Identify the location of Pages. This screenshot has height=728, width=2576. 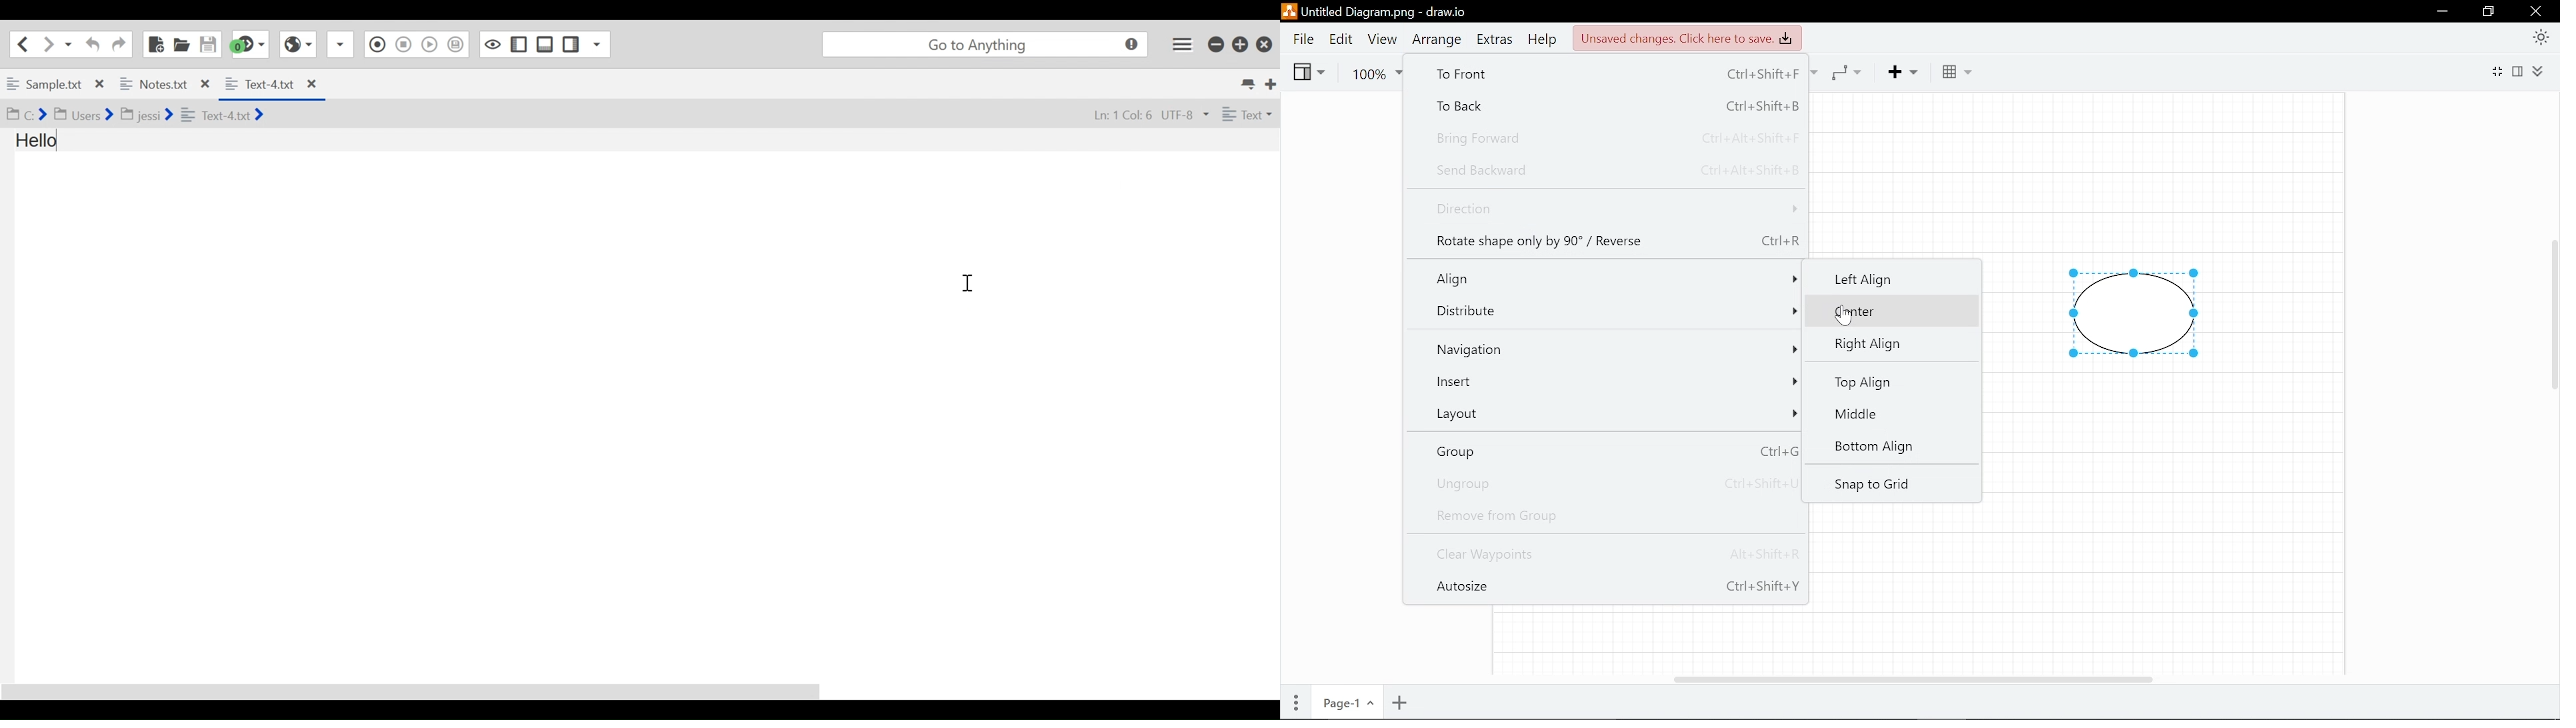
(1294, 704).